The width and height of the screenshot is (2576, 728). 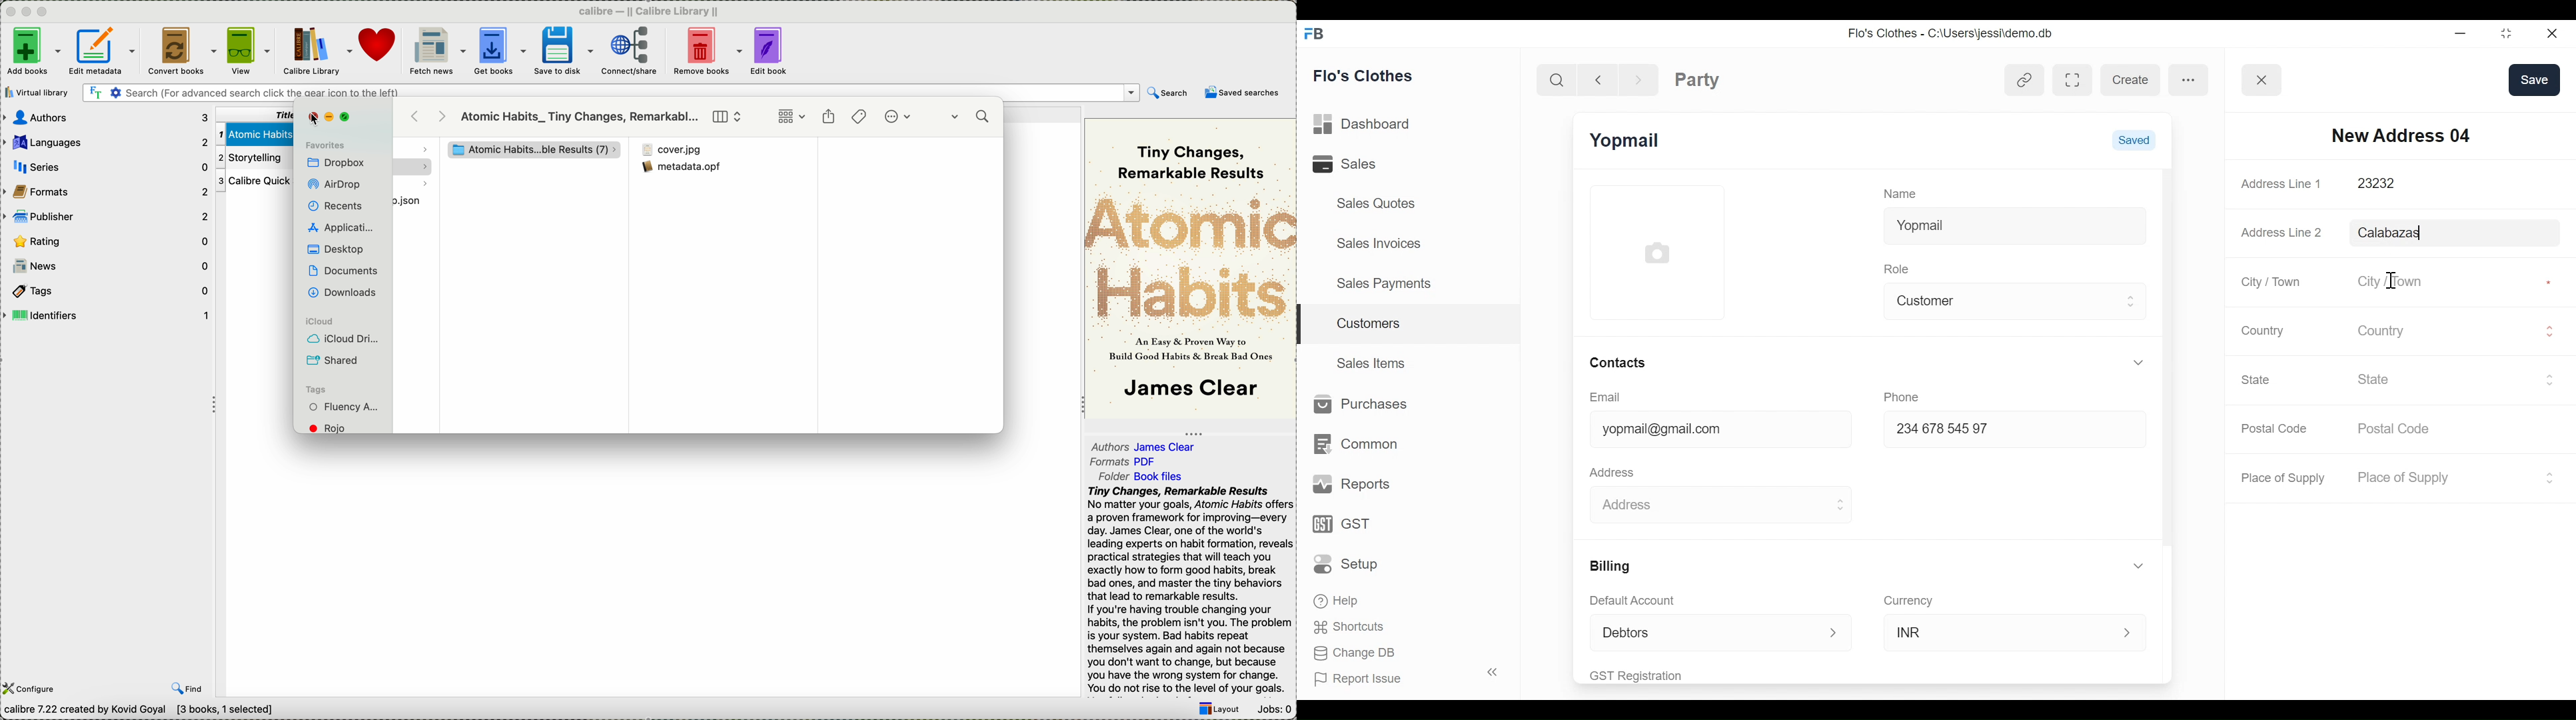 I want to click on Expand, so click(x=2129, y=633).